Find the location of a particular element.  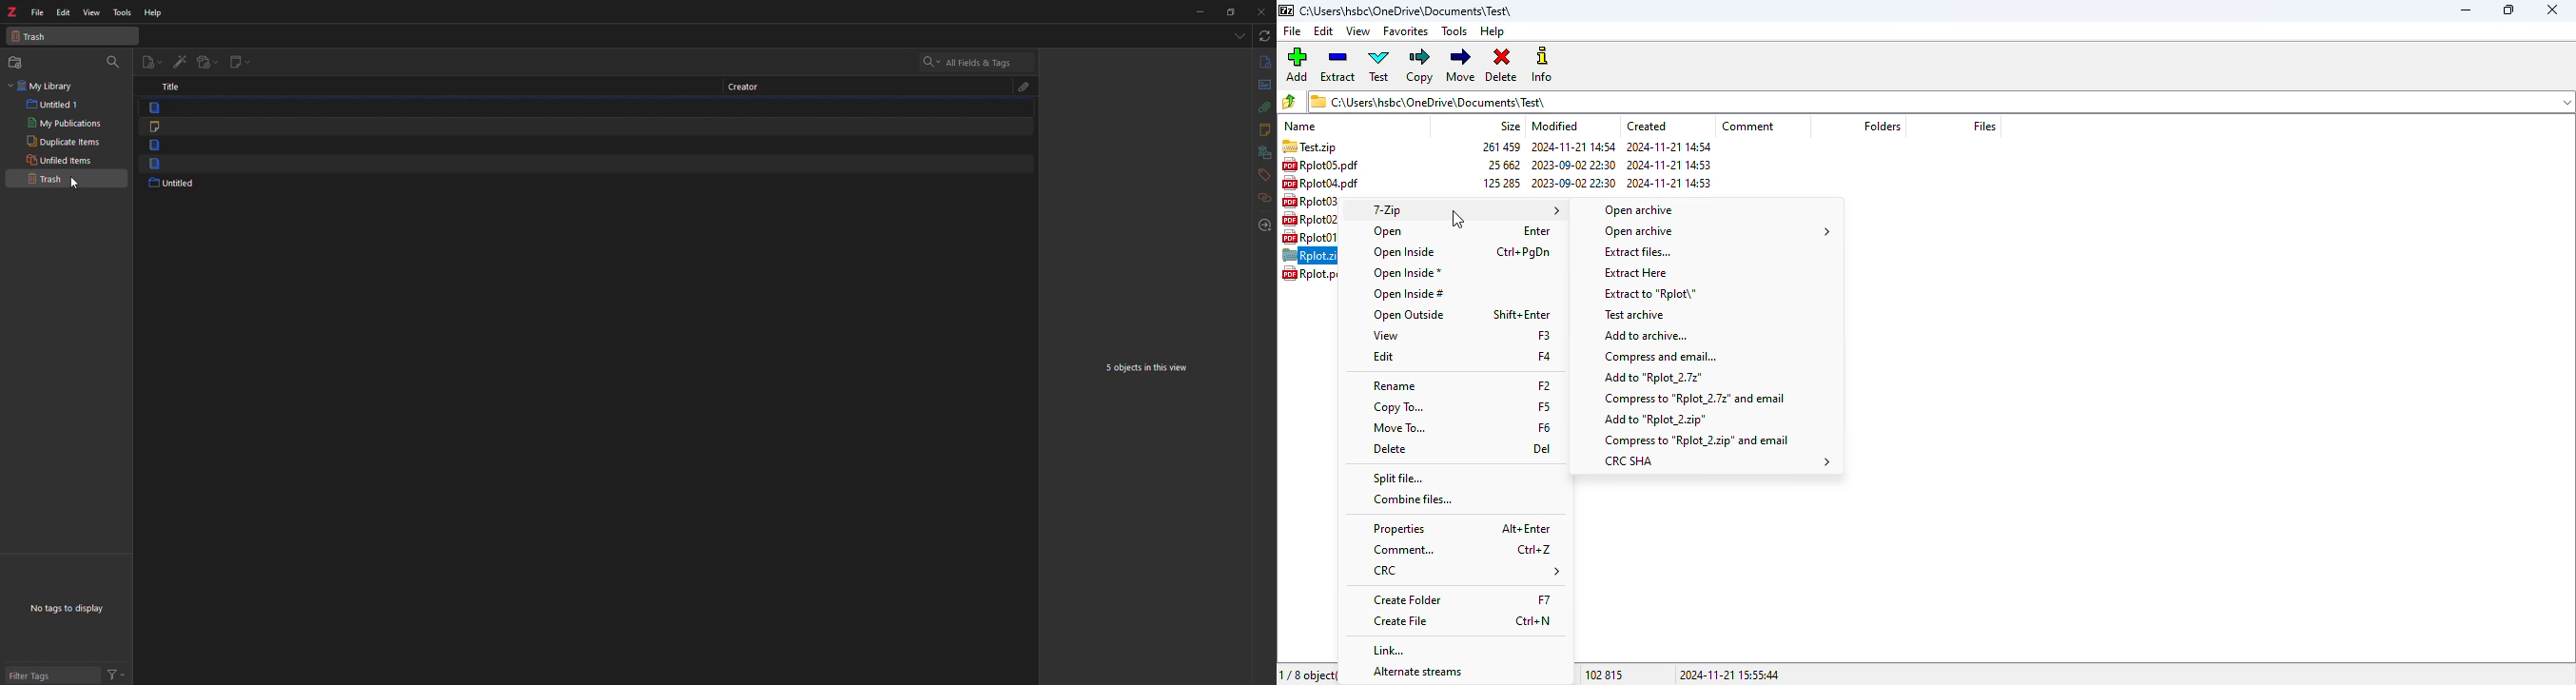

CRC SHA is located at coordinates (1718, 460).